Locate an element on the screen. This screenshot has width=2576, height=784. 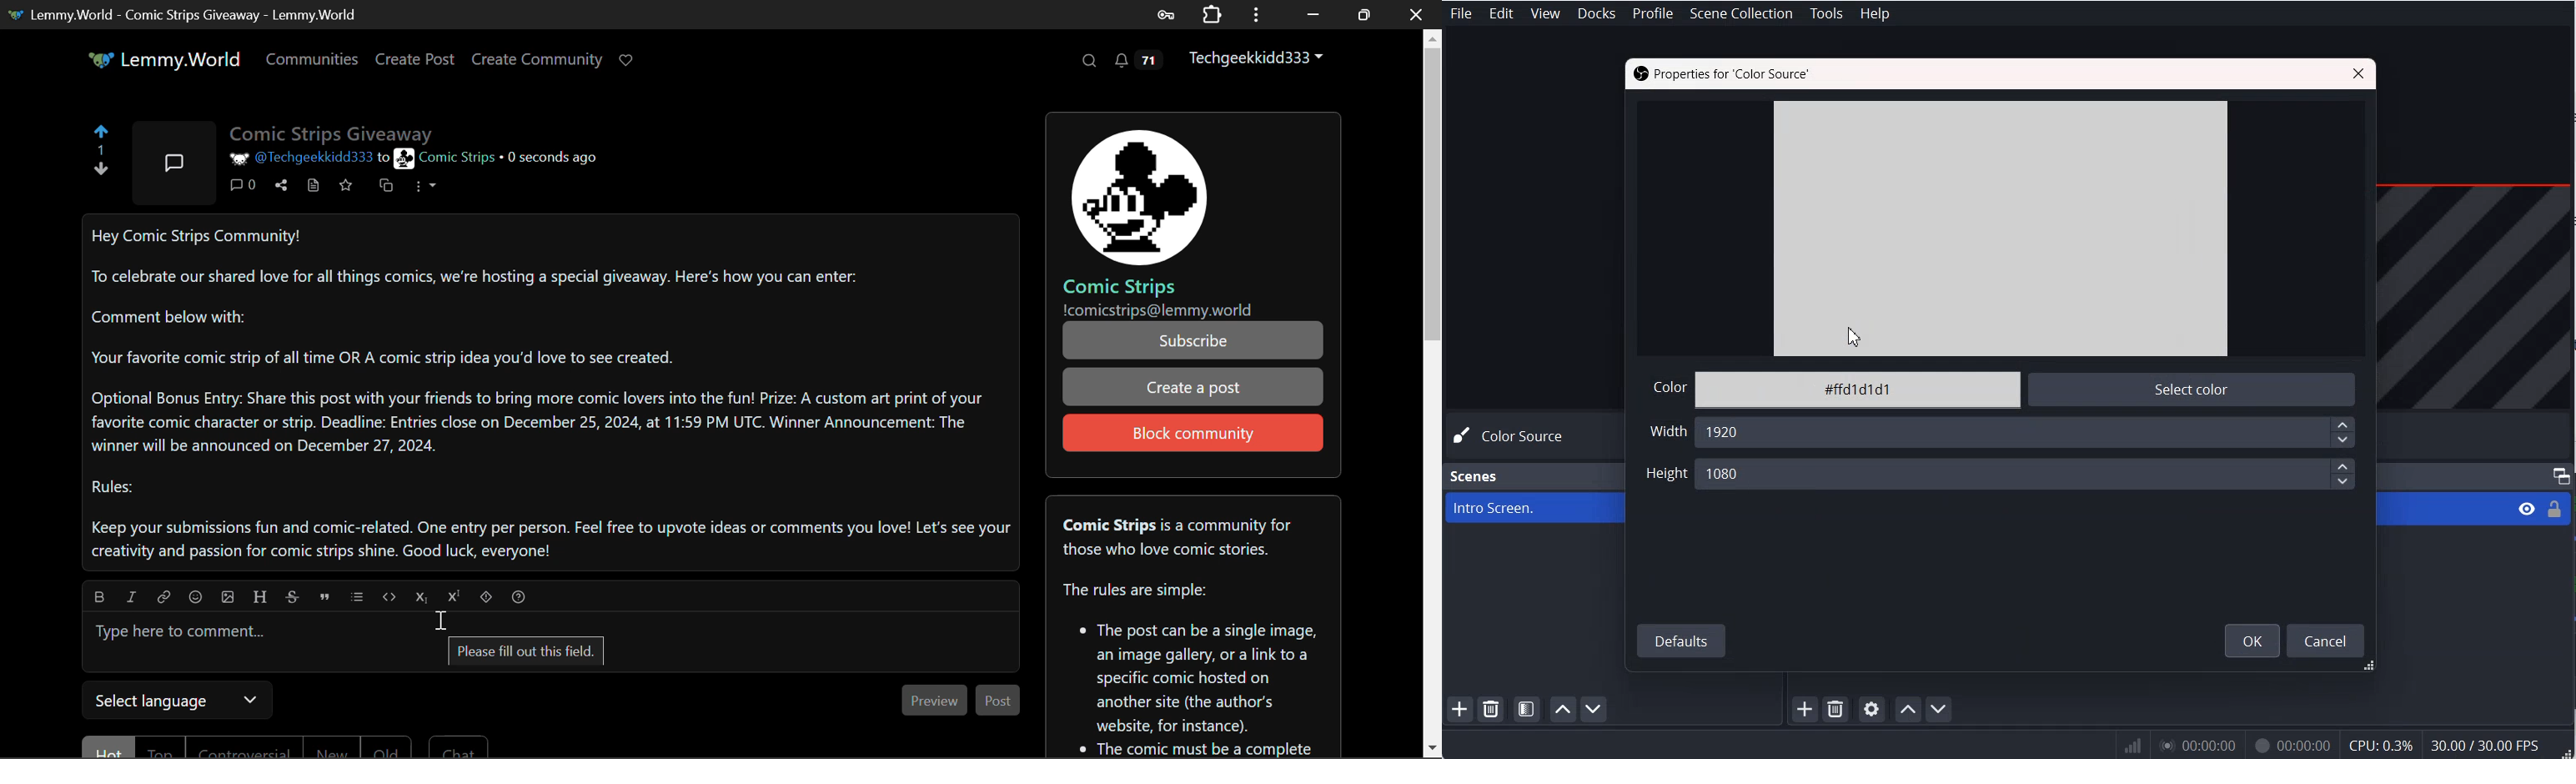
Remove Selected Scene is located at coordinates (1491, 709).